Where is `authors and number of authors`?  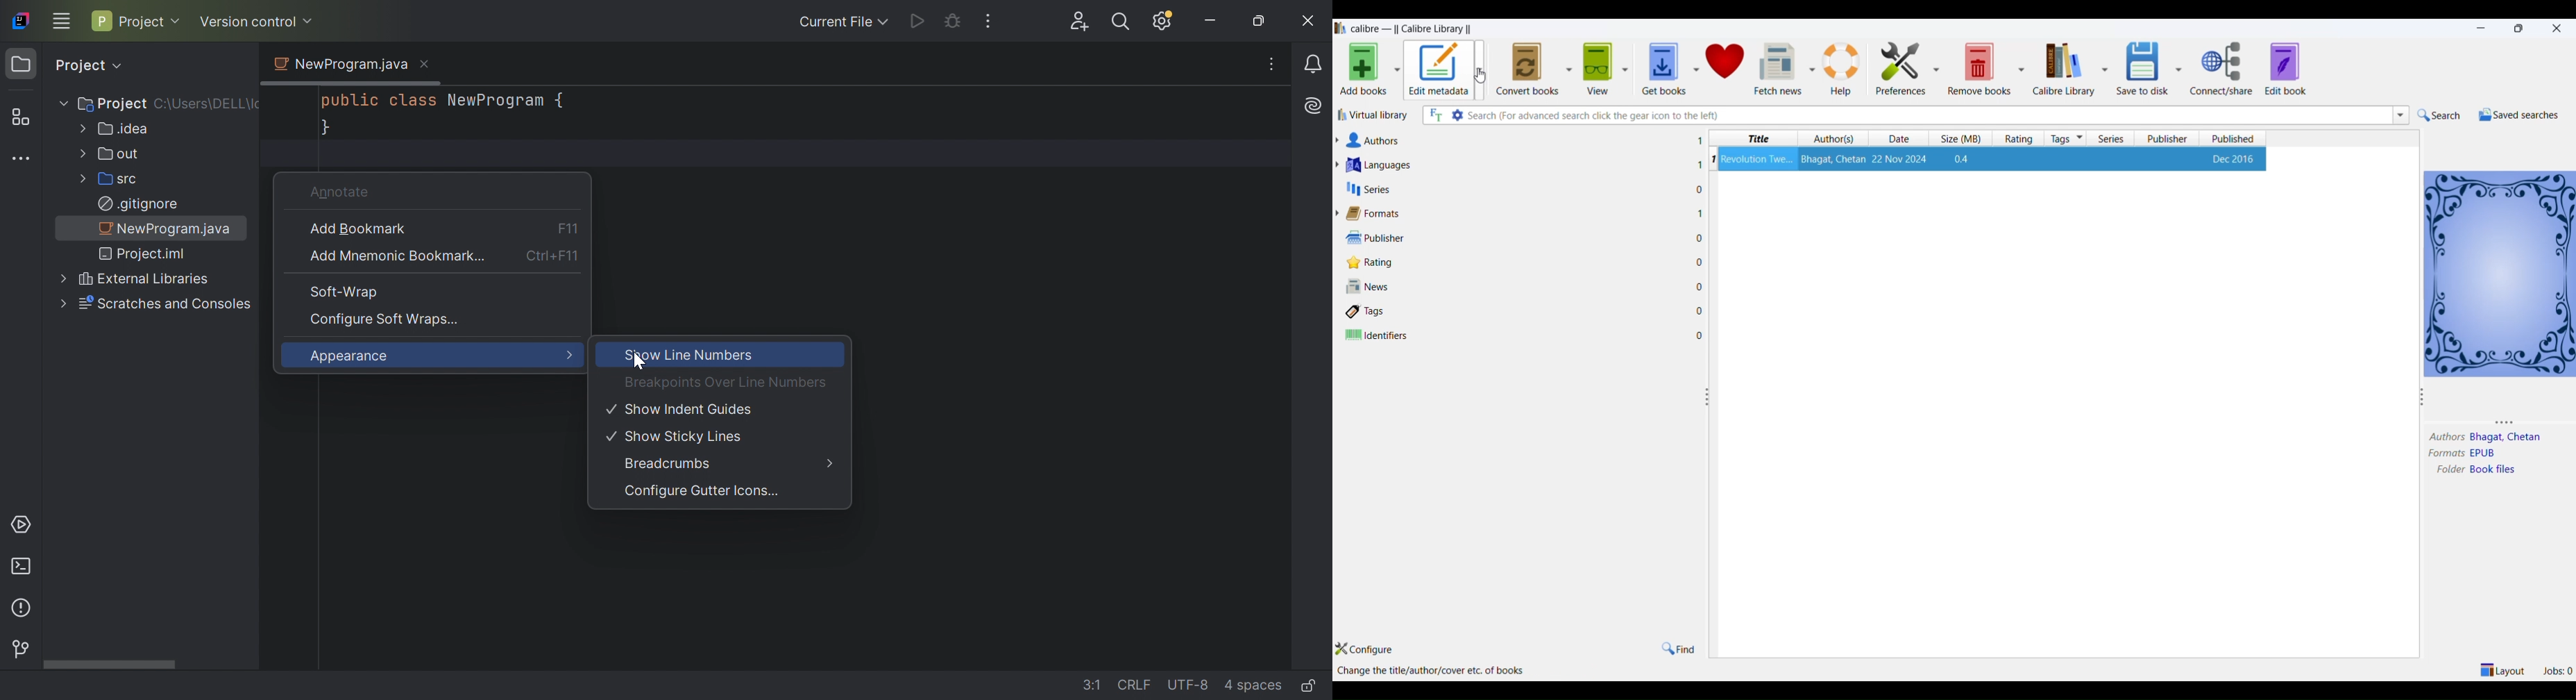
authors and number of authors is located at coordinates (1377, 141).